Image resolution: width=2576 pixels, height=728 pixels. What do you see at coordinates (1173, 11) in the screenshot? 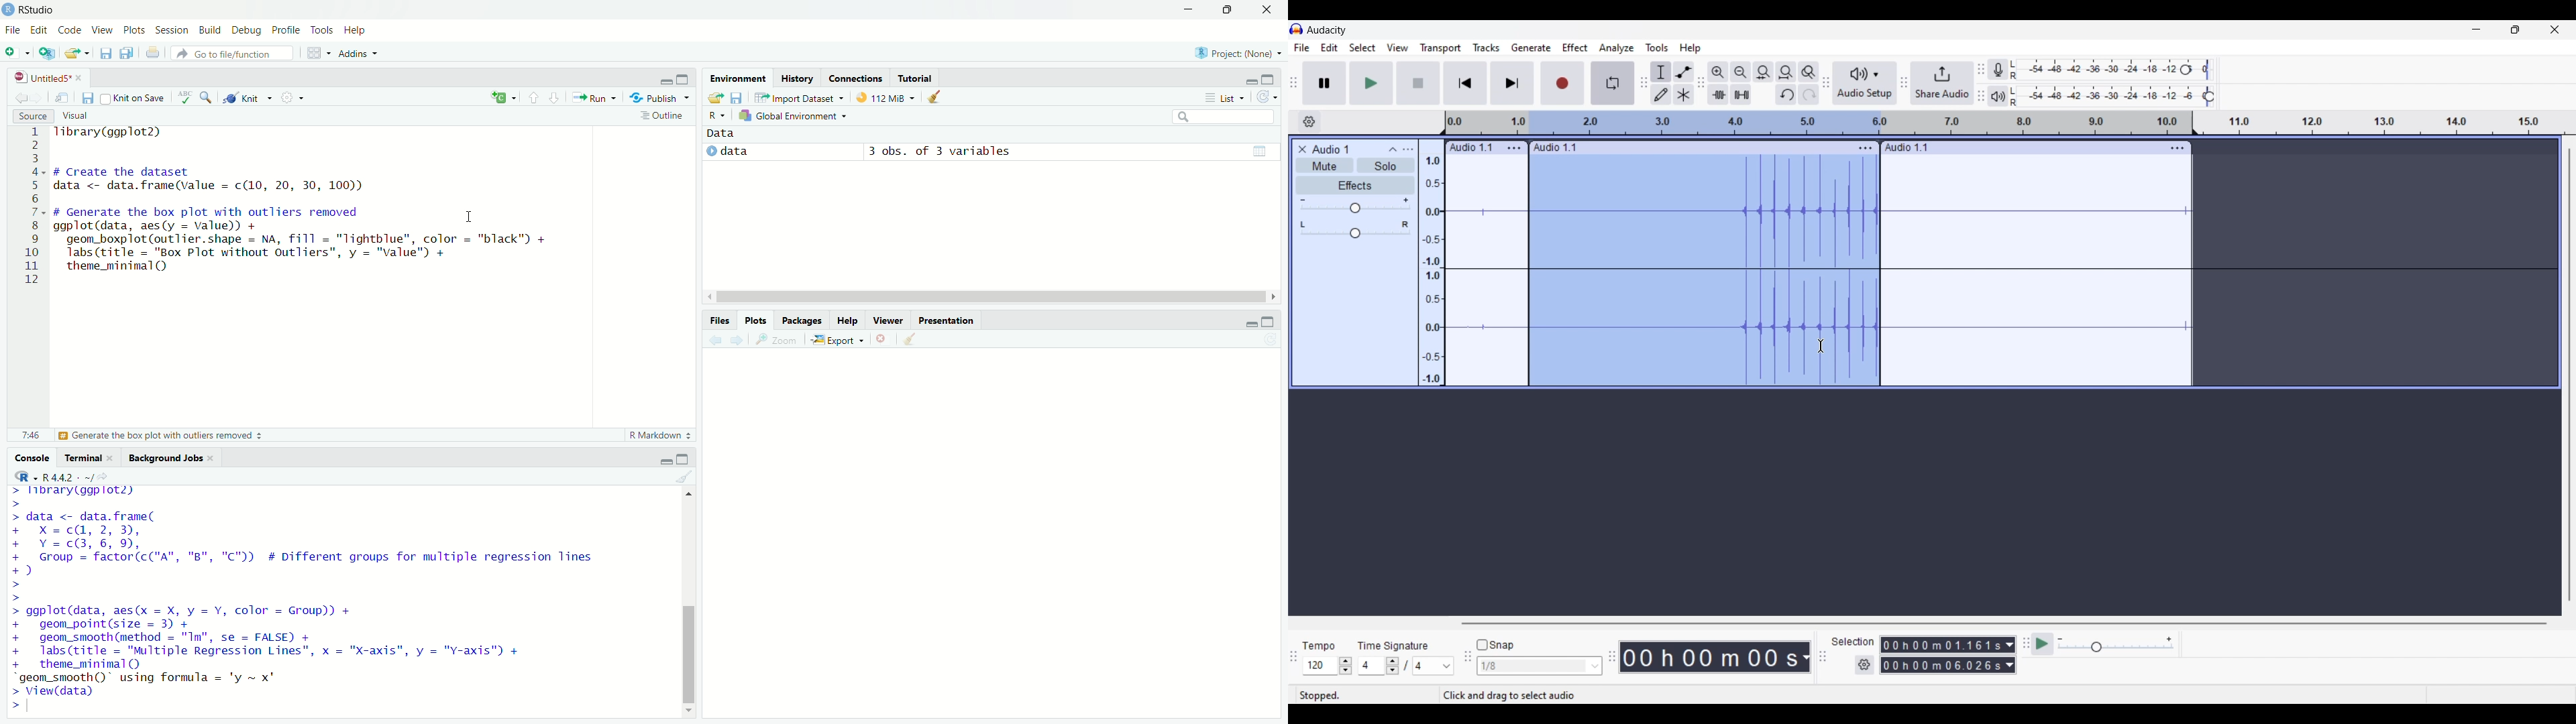
I see `minimise` at bounding box center [1173, 11].